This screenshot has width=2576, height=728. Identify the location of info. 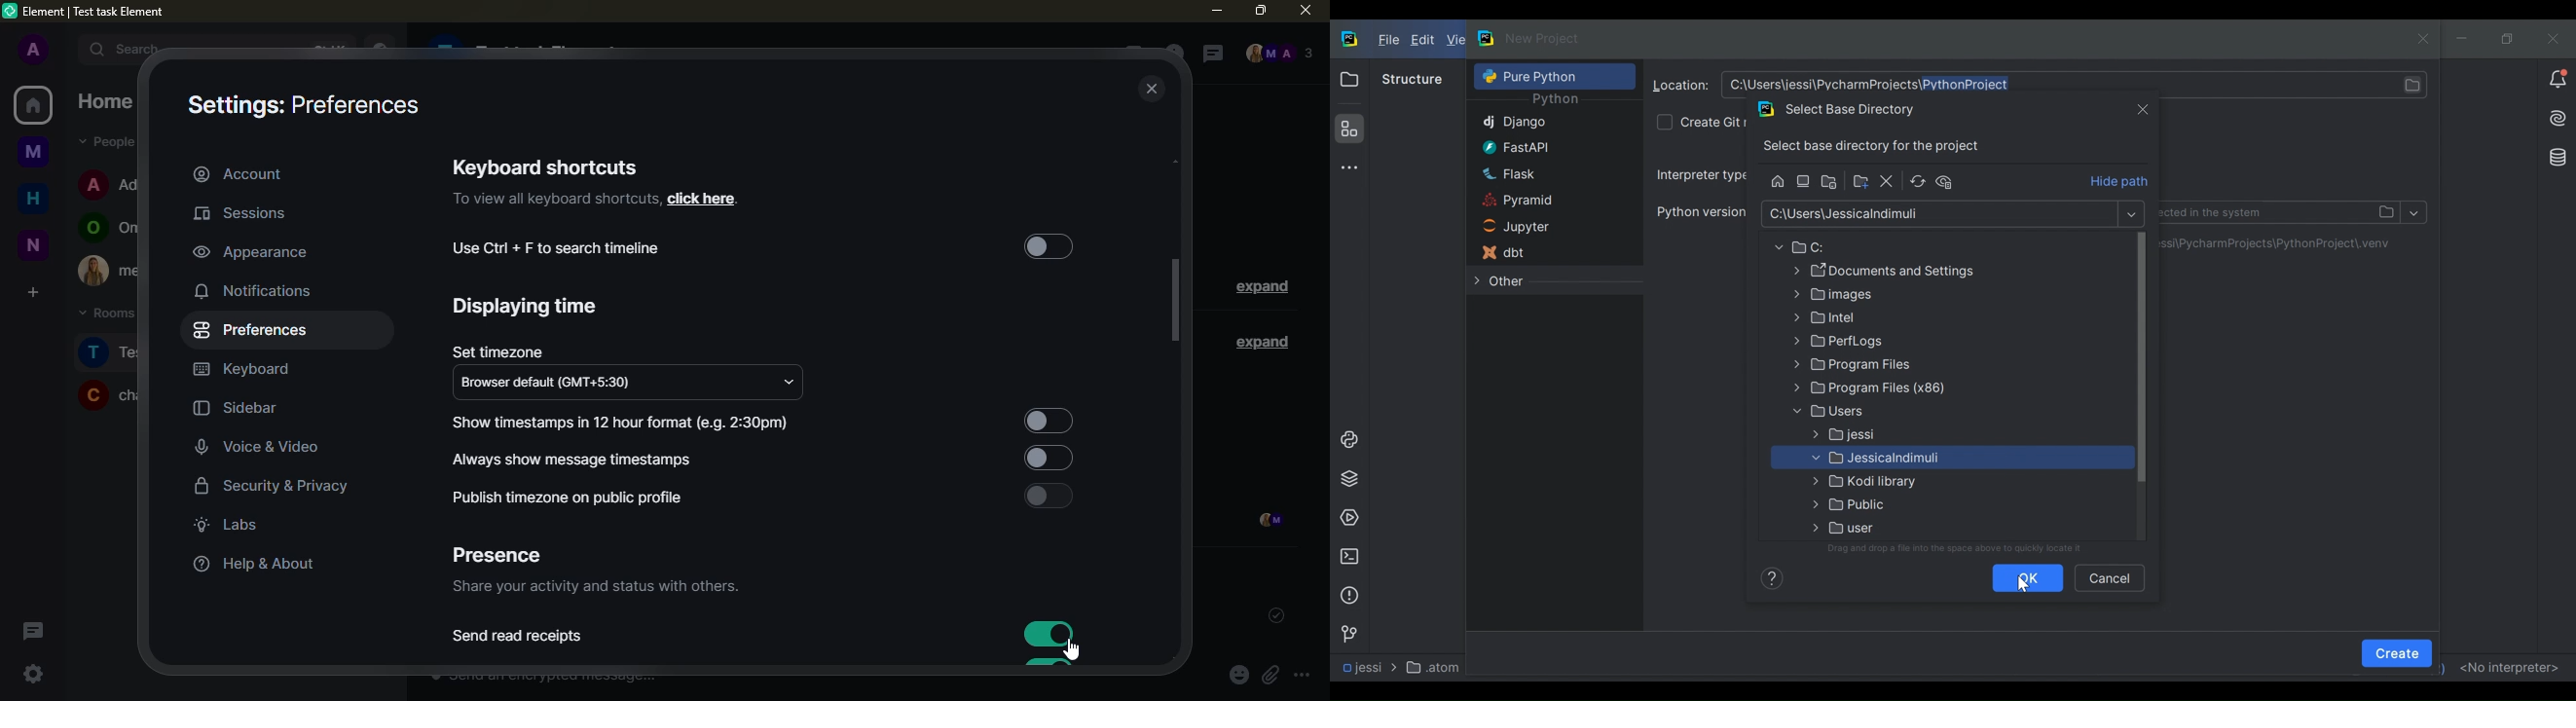
(594, 588).